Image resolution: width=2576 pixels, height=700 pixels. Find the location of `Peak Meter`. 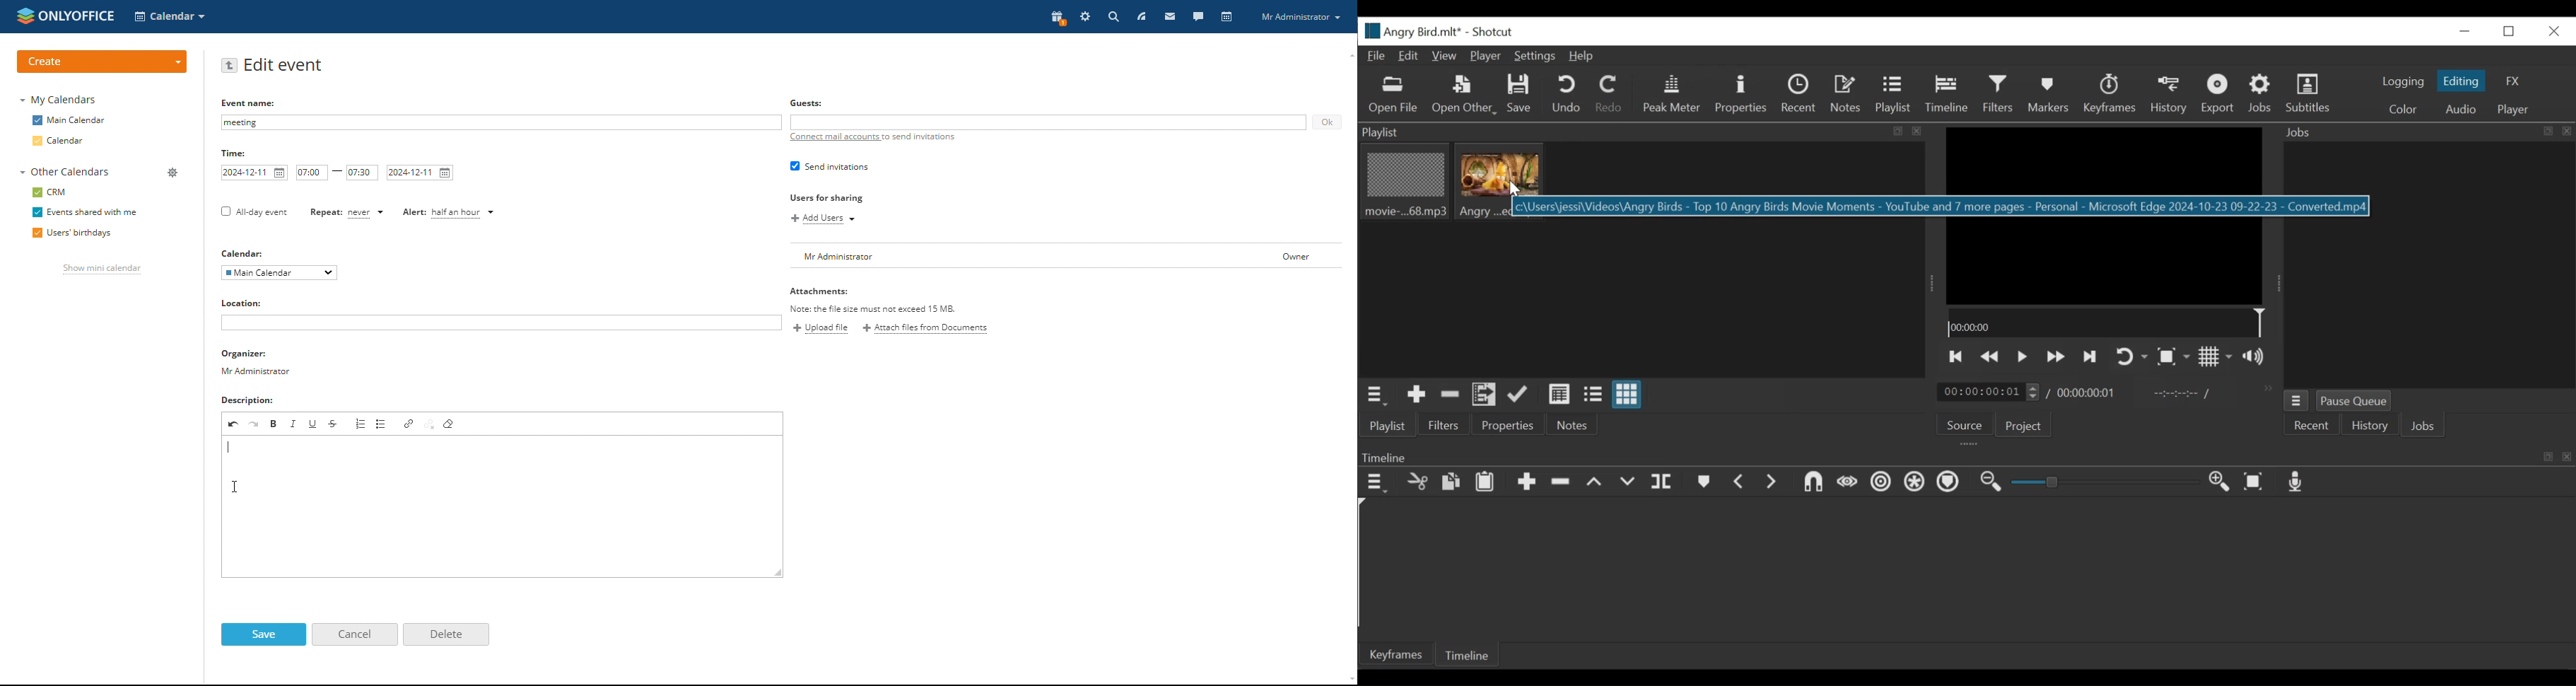

Peak Meter is located at coordinates (1672, 94).